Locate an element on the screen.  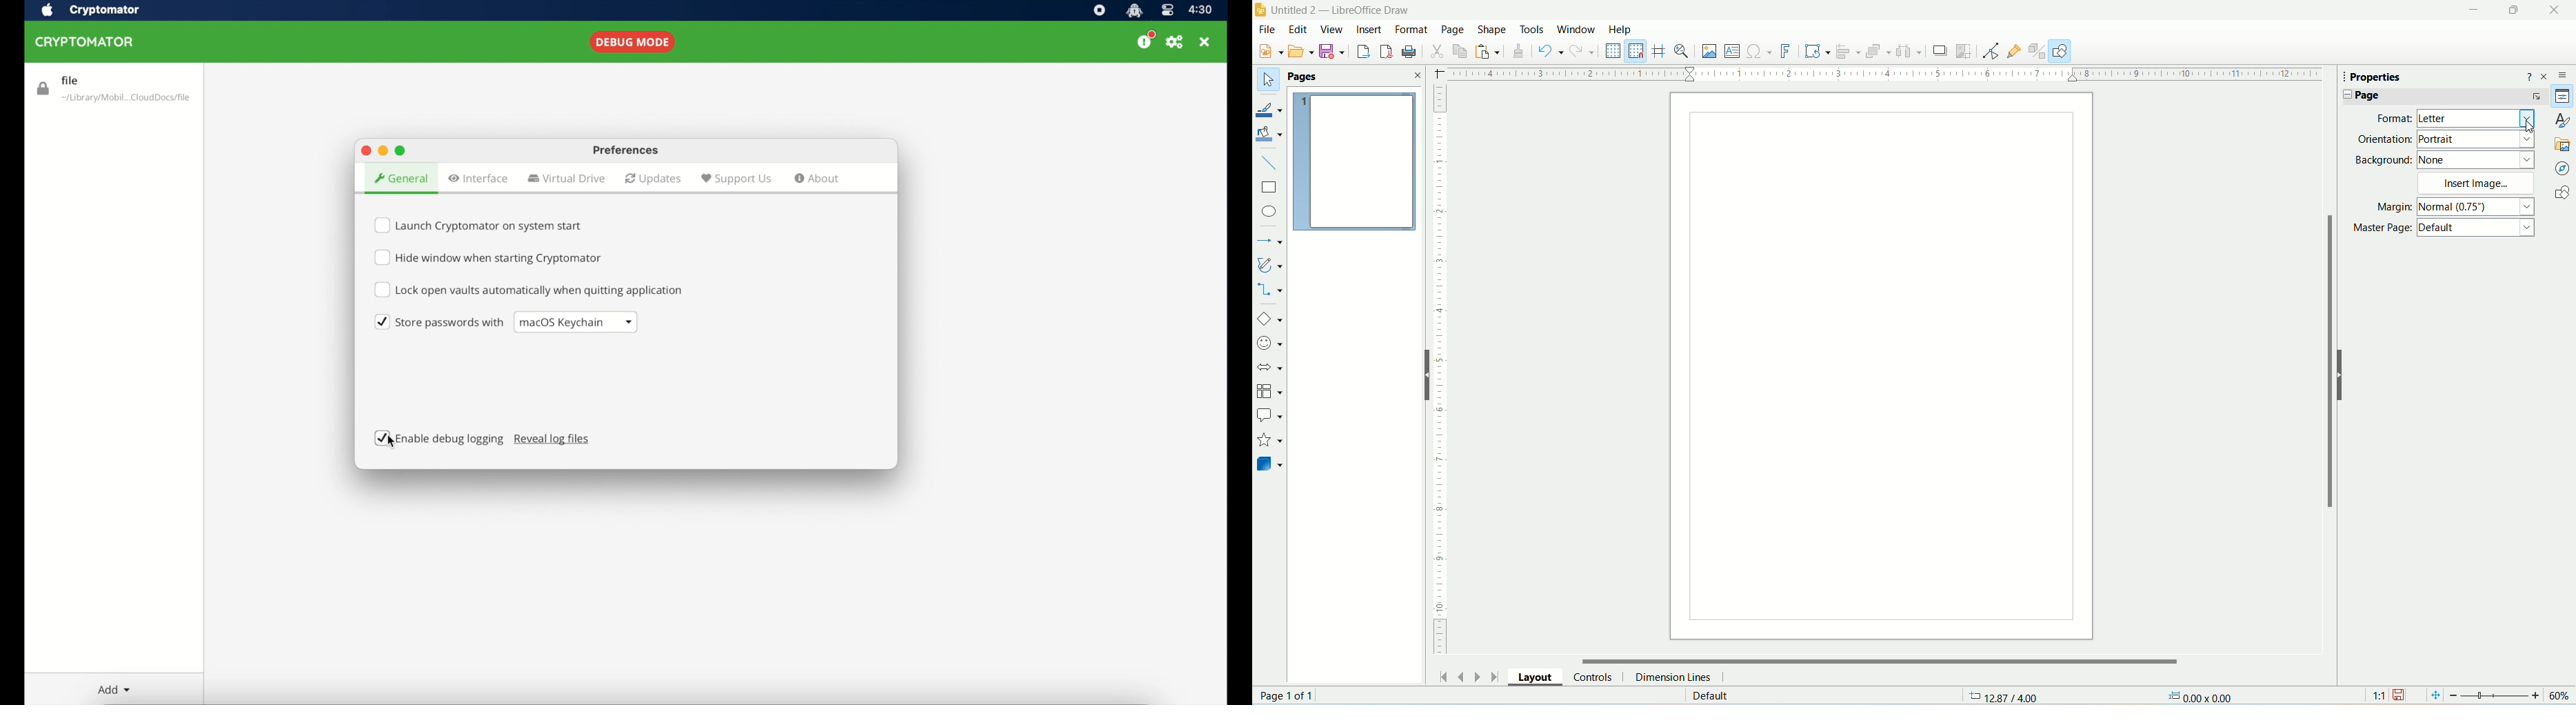
starts and banners is located at coordinates (1269, 441).